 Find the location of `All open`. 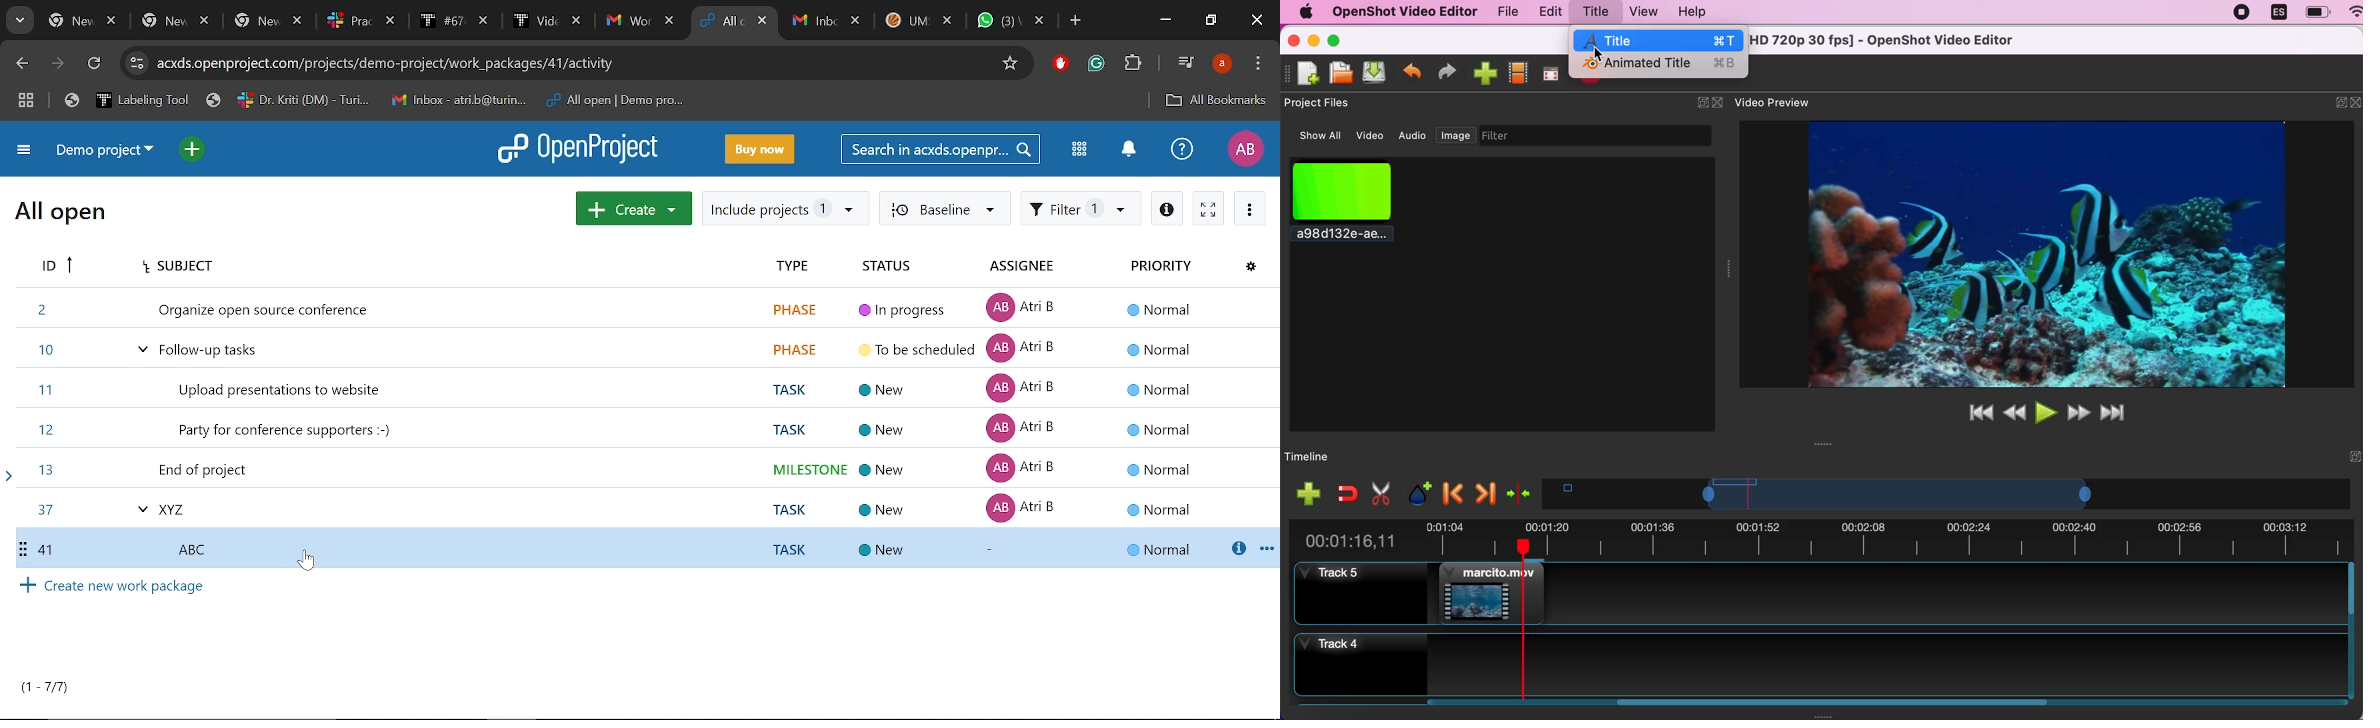

All open is located at coordinates (64, 214).